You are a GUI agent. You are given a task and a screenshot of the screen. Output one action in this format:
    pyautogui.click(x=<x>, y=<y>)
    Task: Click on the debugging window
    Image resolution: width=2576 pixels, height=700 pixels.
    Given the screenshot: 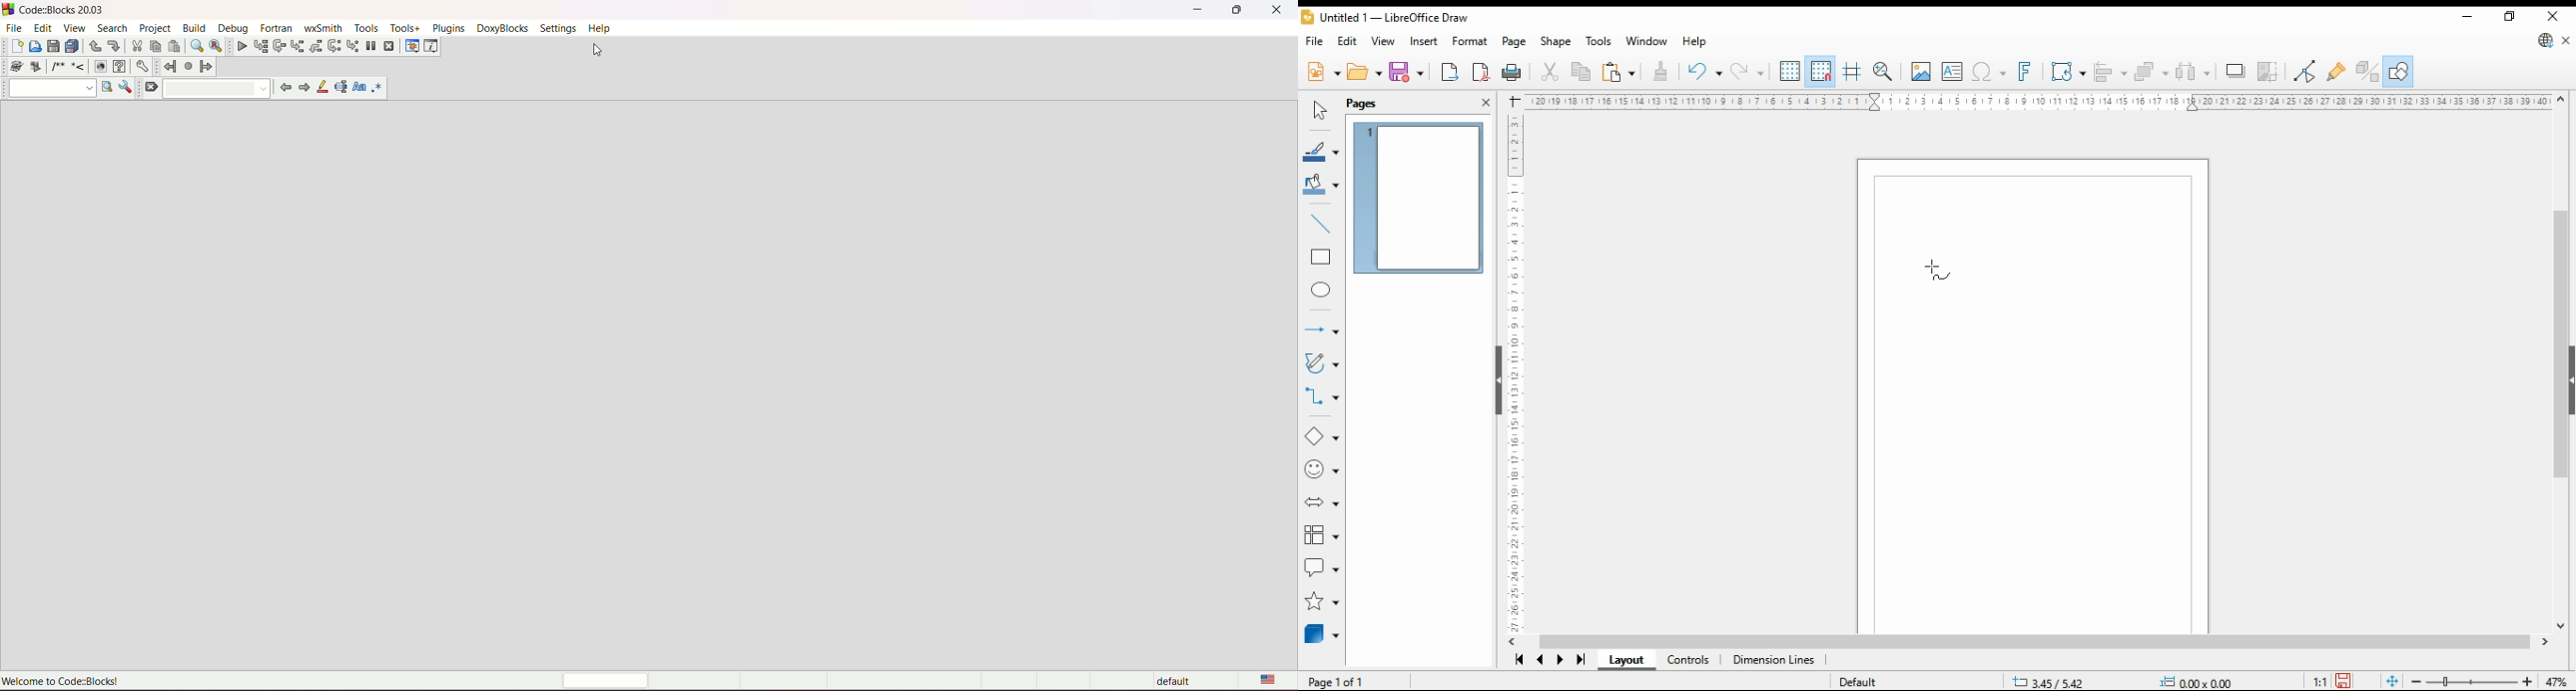 What is the action you would take?
    pyautogui.click(x=411, y=45)
    